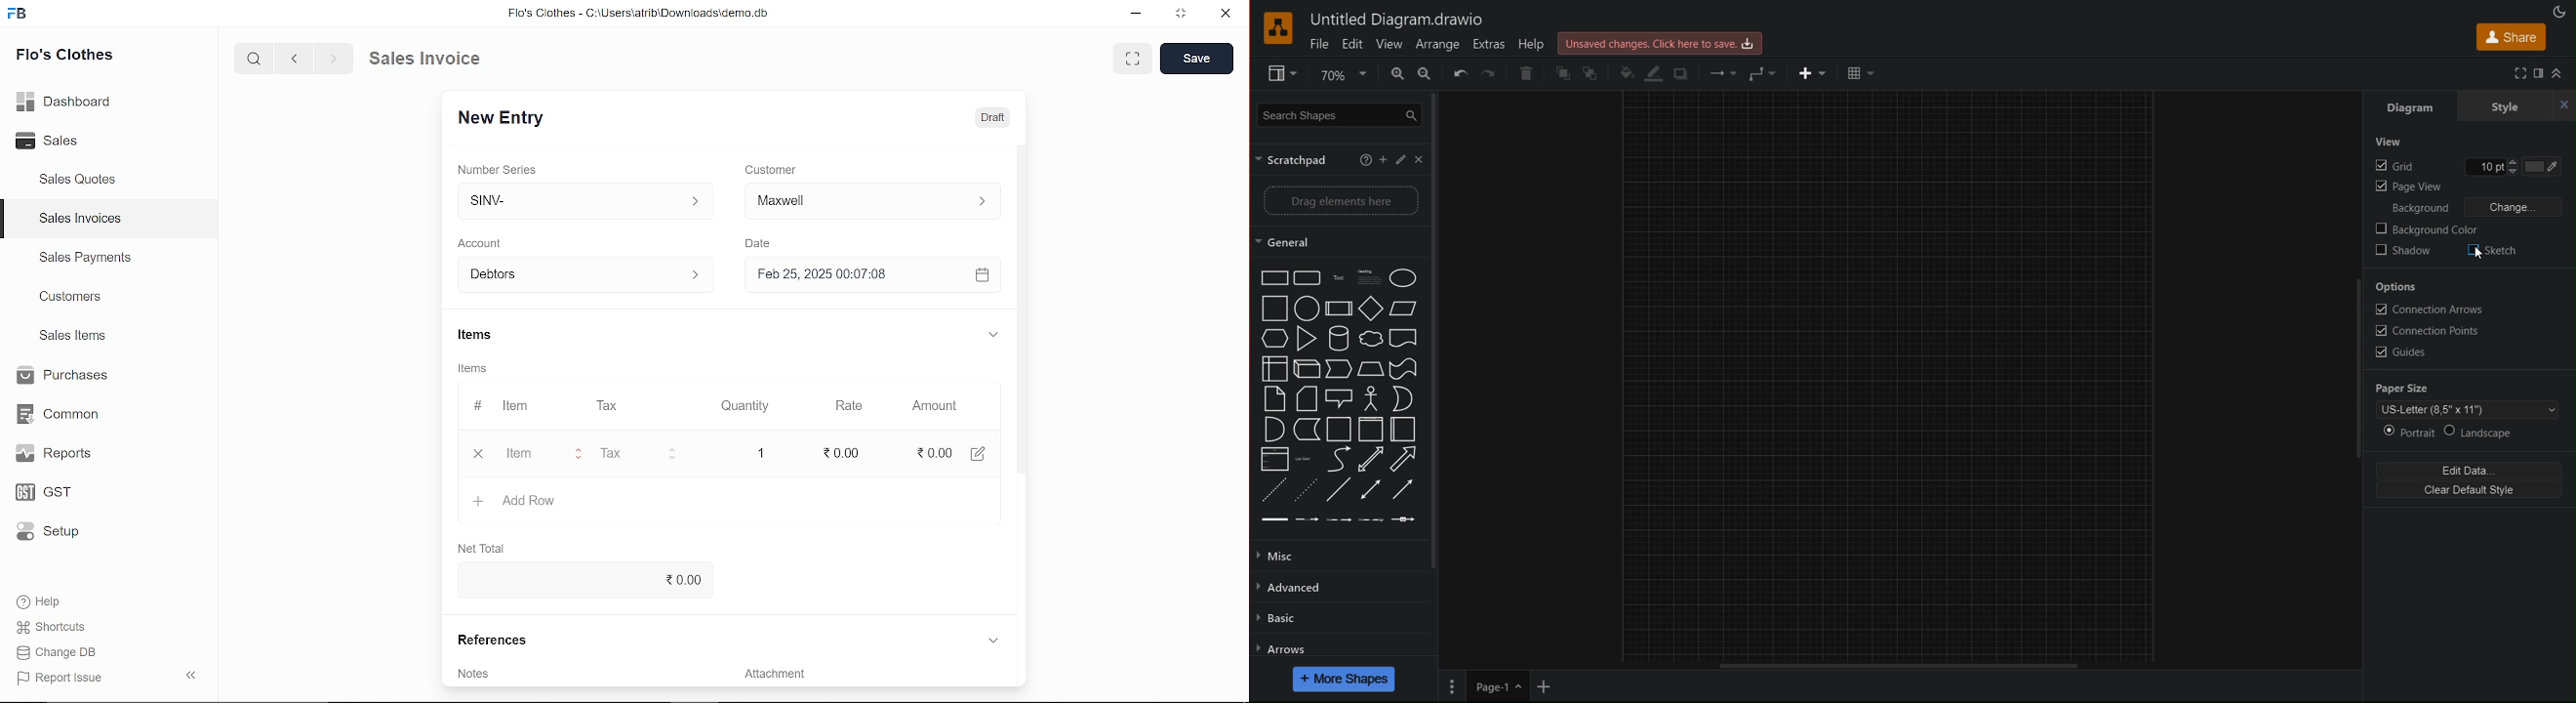 This screenshot has width=2576, height=728. Describe the element at coordinates (586, 198) in the screenshot. I see `Insert number series` at that location.